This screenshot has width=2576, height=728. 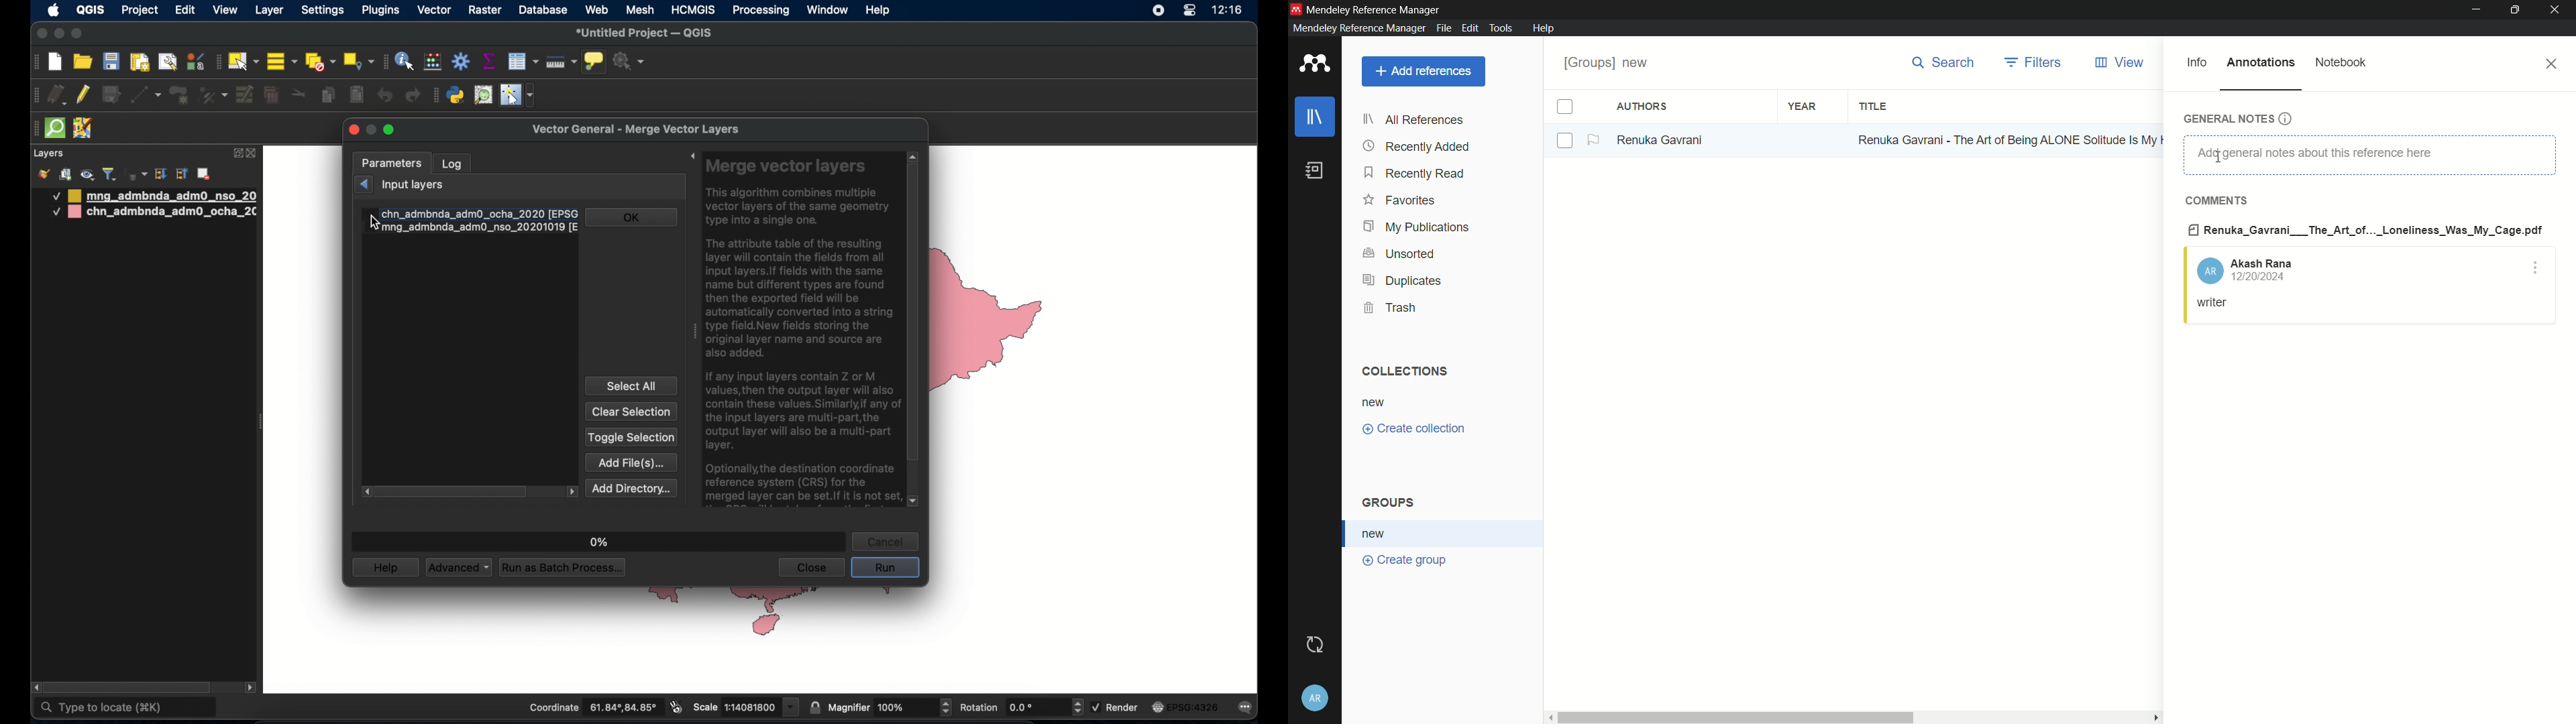 What do you see at coordinates (1565, 107) in the screenshot?
I see `check box` at bounding box center [1565, 107].